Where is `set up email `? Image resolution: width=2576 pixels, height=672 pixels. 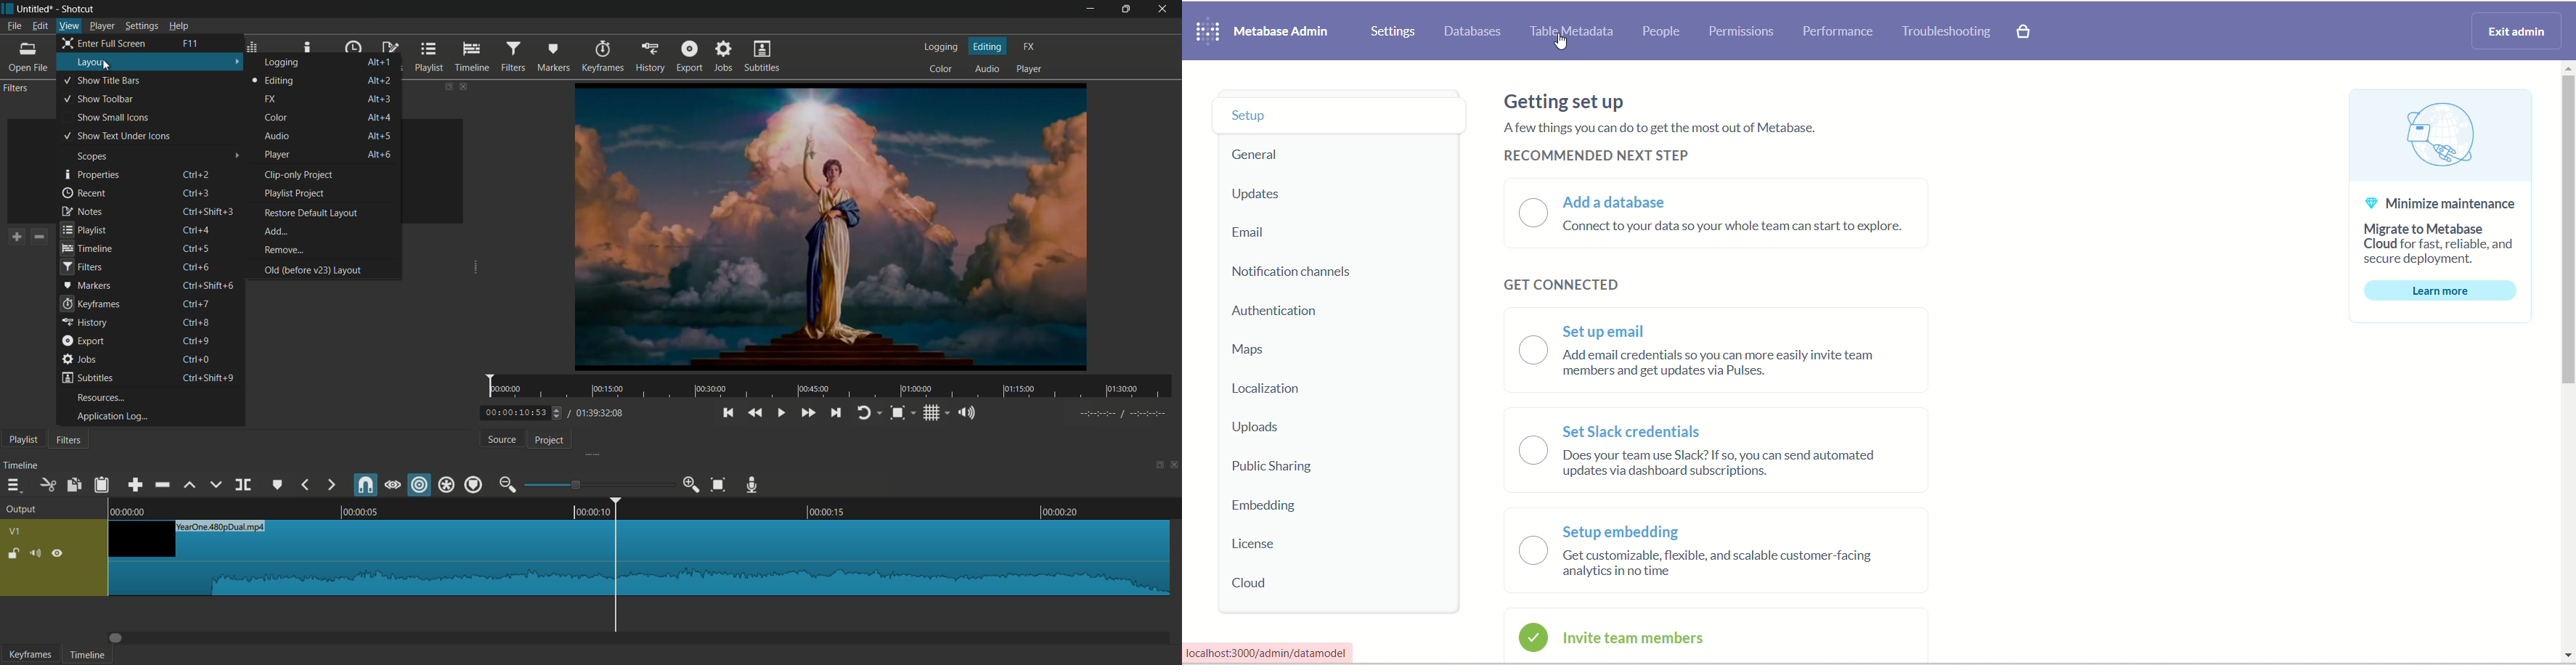
set up email  is located at coordinates (1739, 328).